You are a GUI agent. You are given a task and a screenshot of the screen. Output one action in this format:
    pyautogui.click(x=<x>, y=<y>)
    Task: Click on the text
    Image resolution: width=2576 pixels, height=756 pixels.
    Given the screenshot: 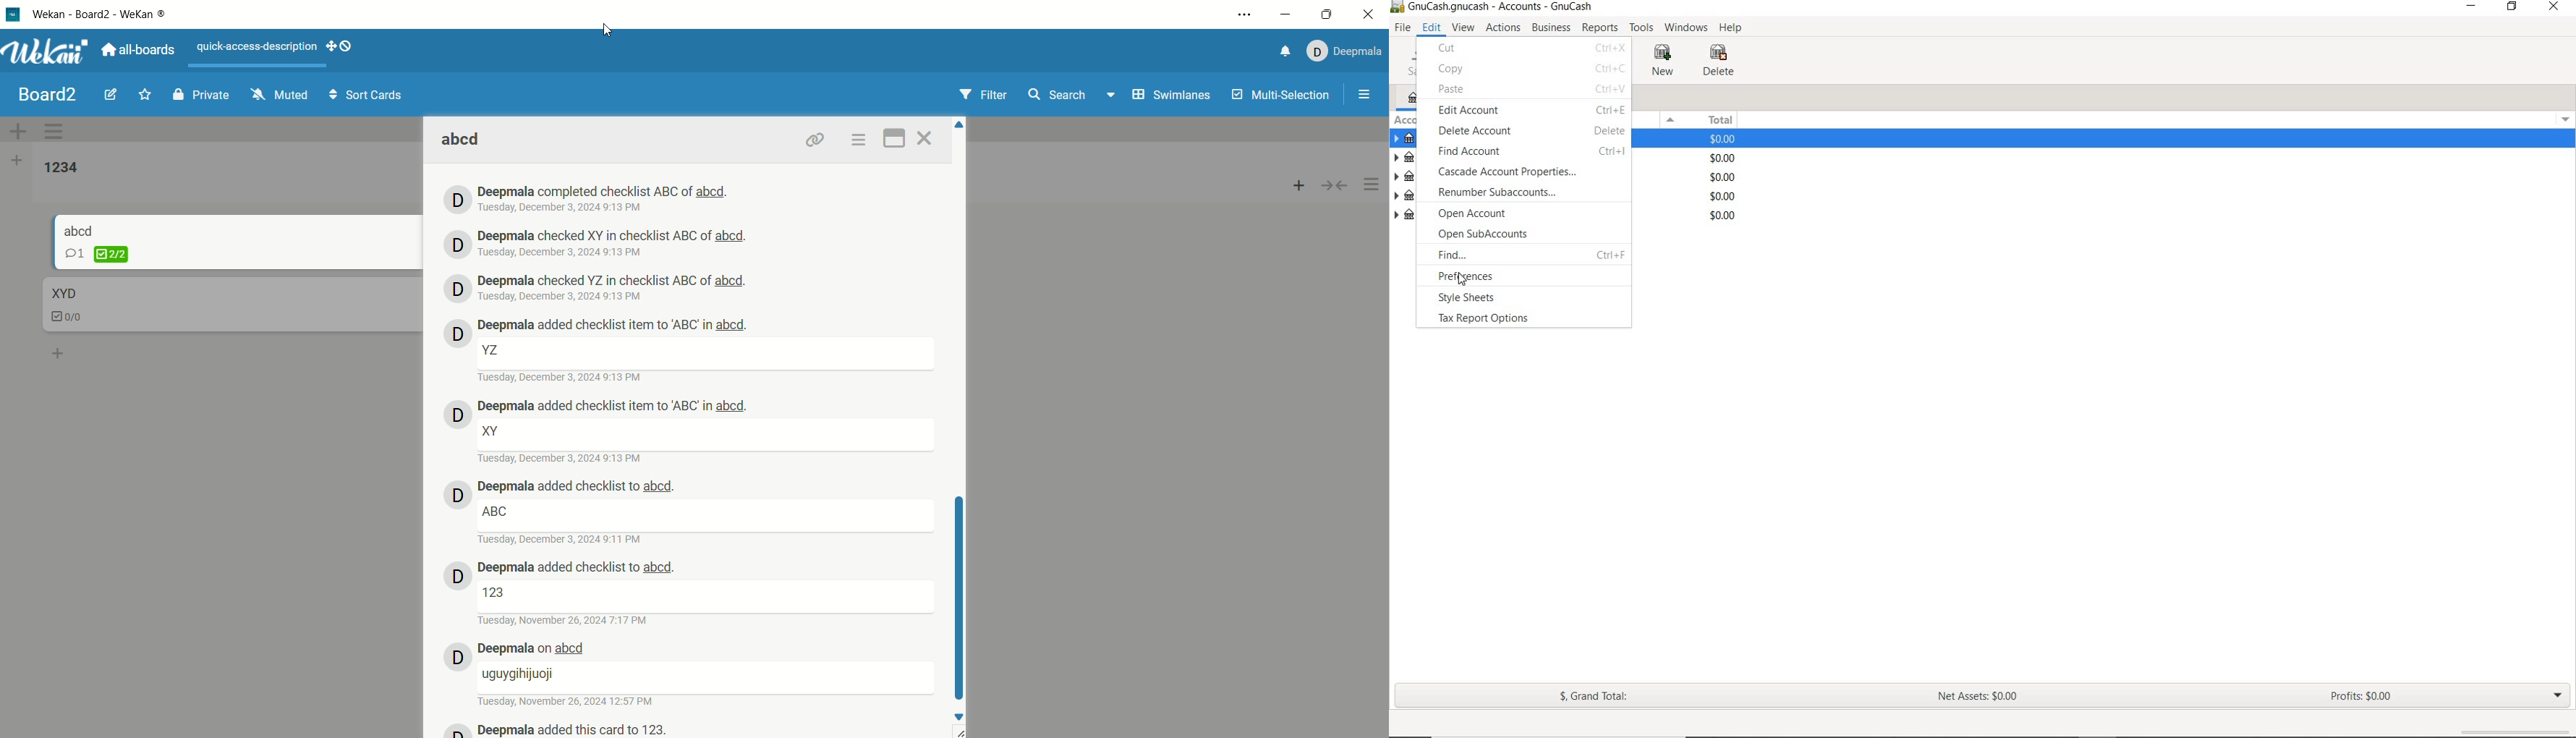 What is the action you would take?
    pyautogui.click(x=495, y=512)
    